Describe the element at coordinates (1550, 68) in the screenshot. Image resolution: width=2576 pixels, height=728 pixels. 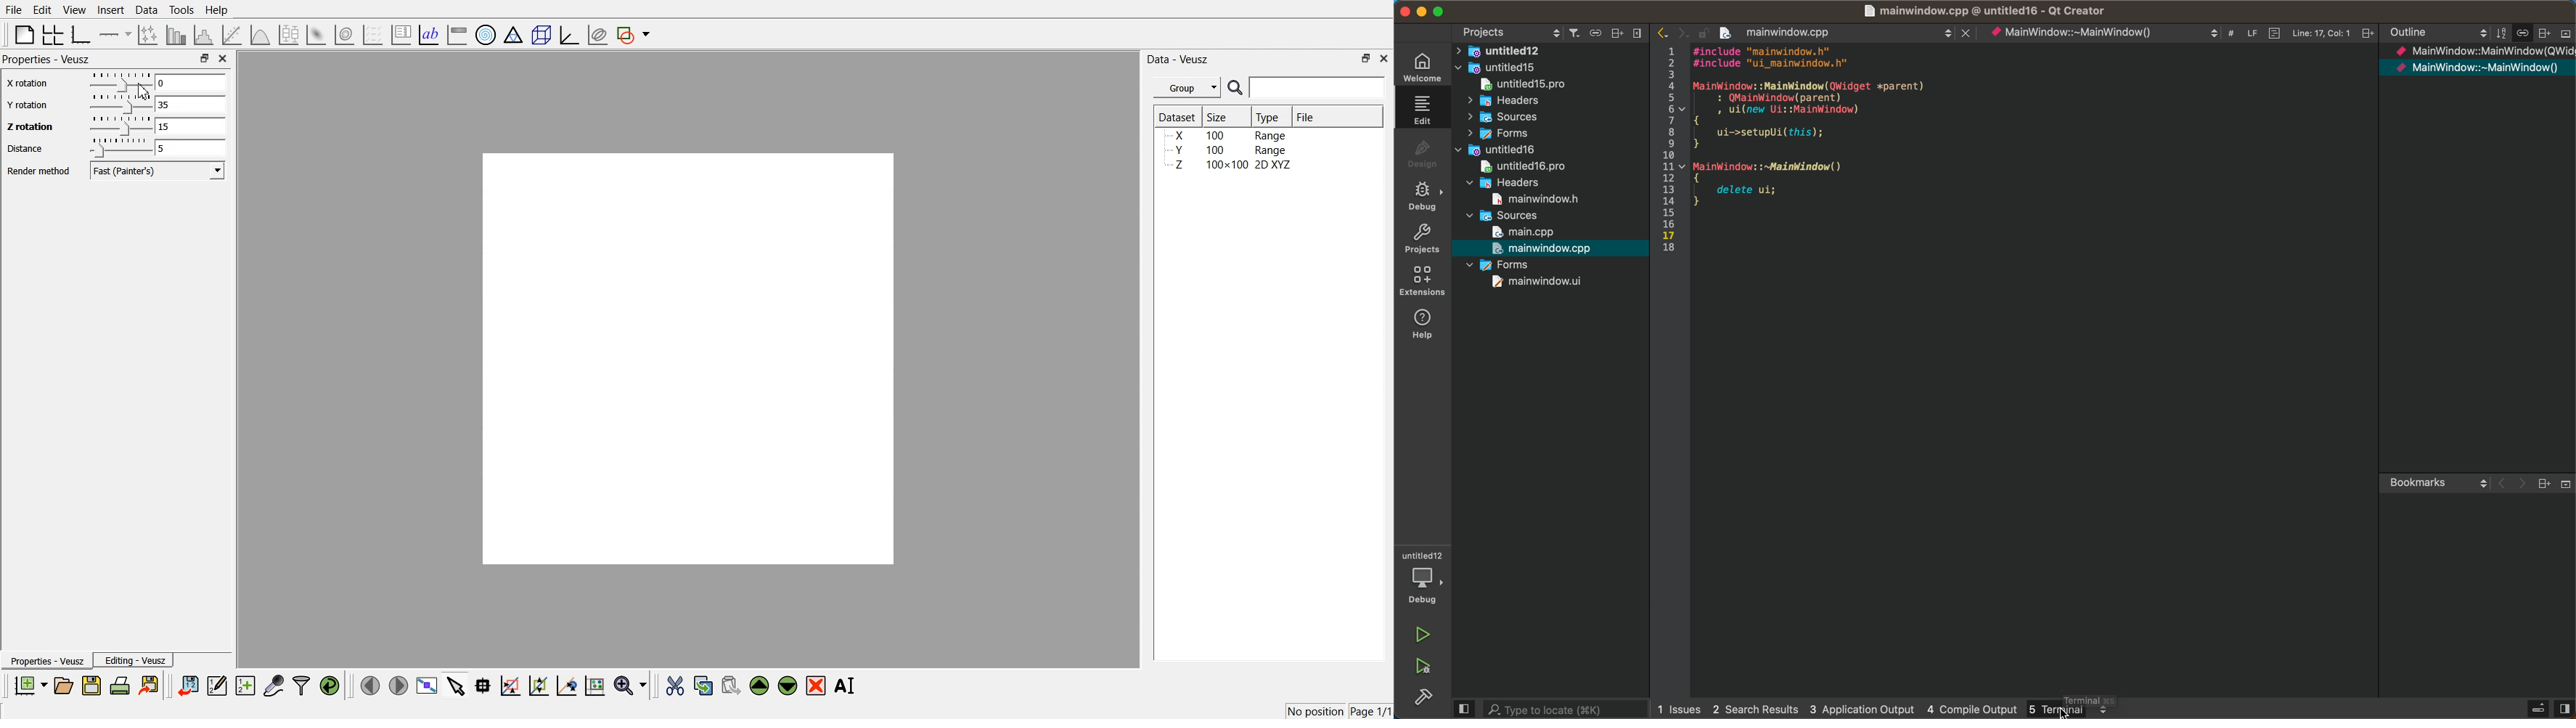
I see `file and folder` at that location.